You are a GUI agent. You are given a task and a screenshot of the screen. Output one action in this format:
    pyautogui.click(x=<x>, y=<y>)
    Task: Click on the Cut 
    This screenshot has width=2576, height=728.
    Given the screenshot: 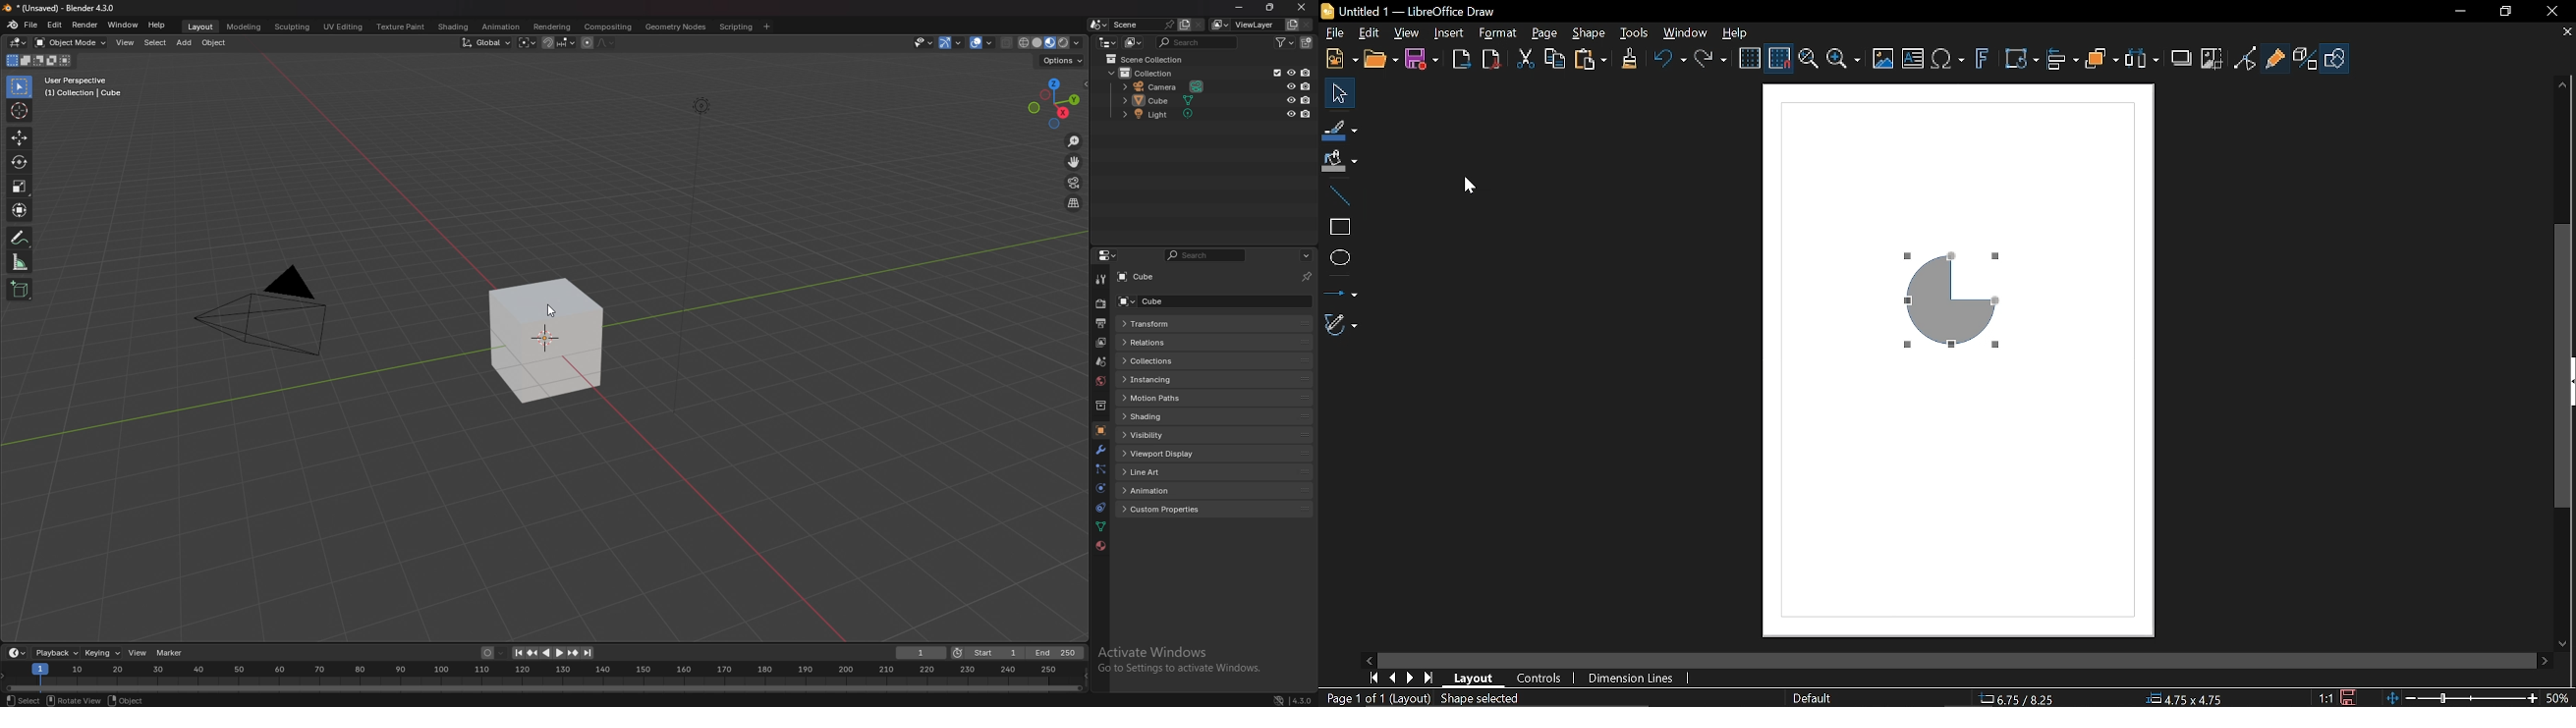 What is the action you would take?
    pyautogui.click(x=1525, y=59)
    